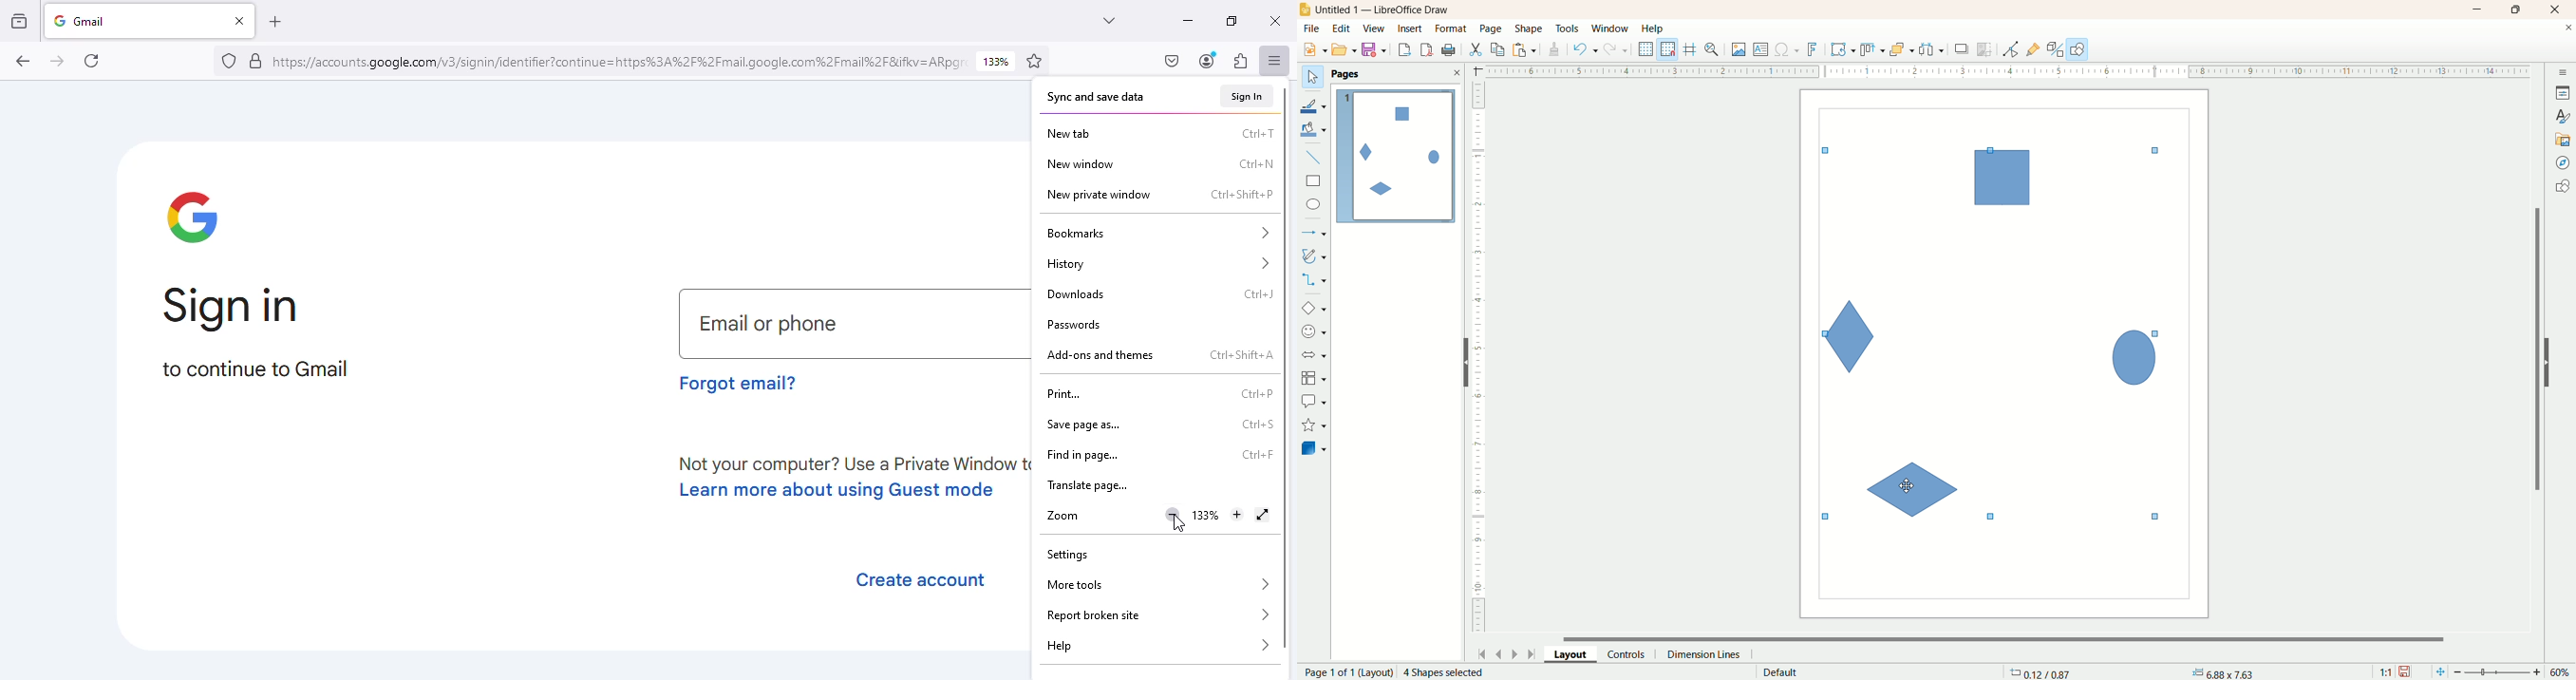 The width and height of the screenshot is (2576, 700). What do you see at coordinates (1492, 28) in the screenshot?
I see `page` at bounding box center [1492, 28].